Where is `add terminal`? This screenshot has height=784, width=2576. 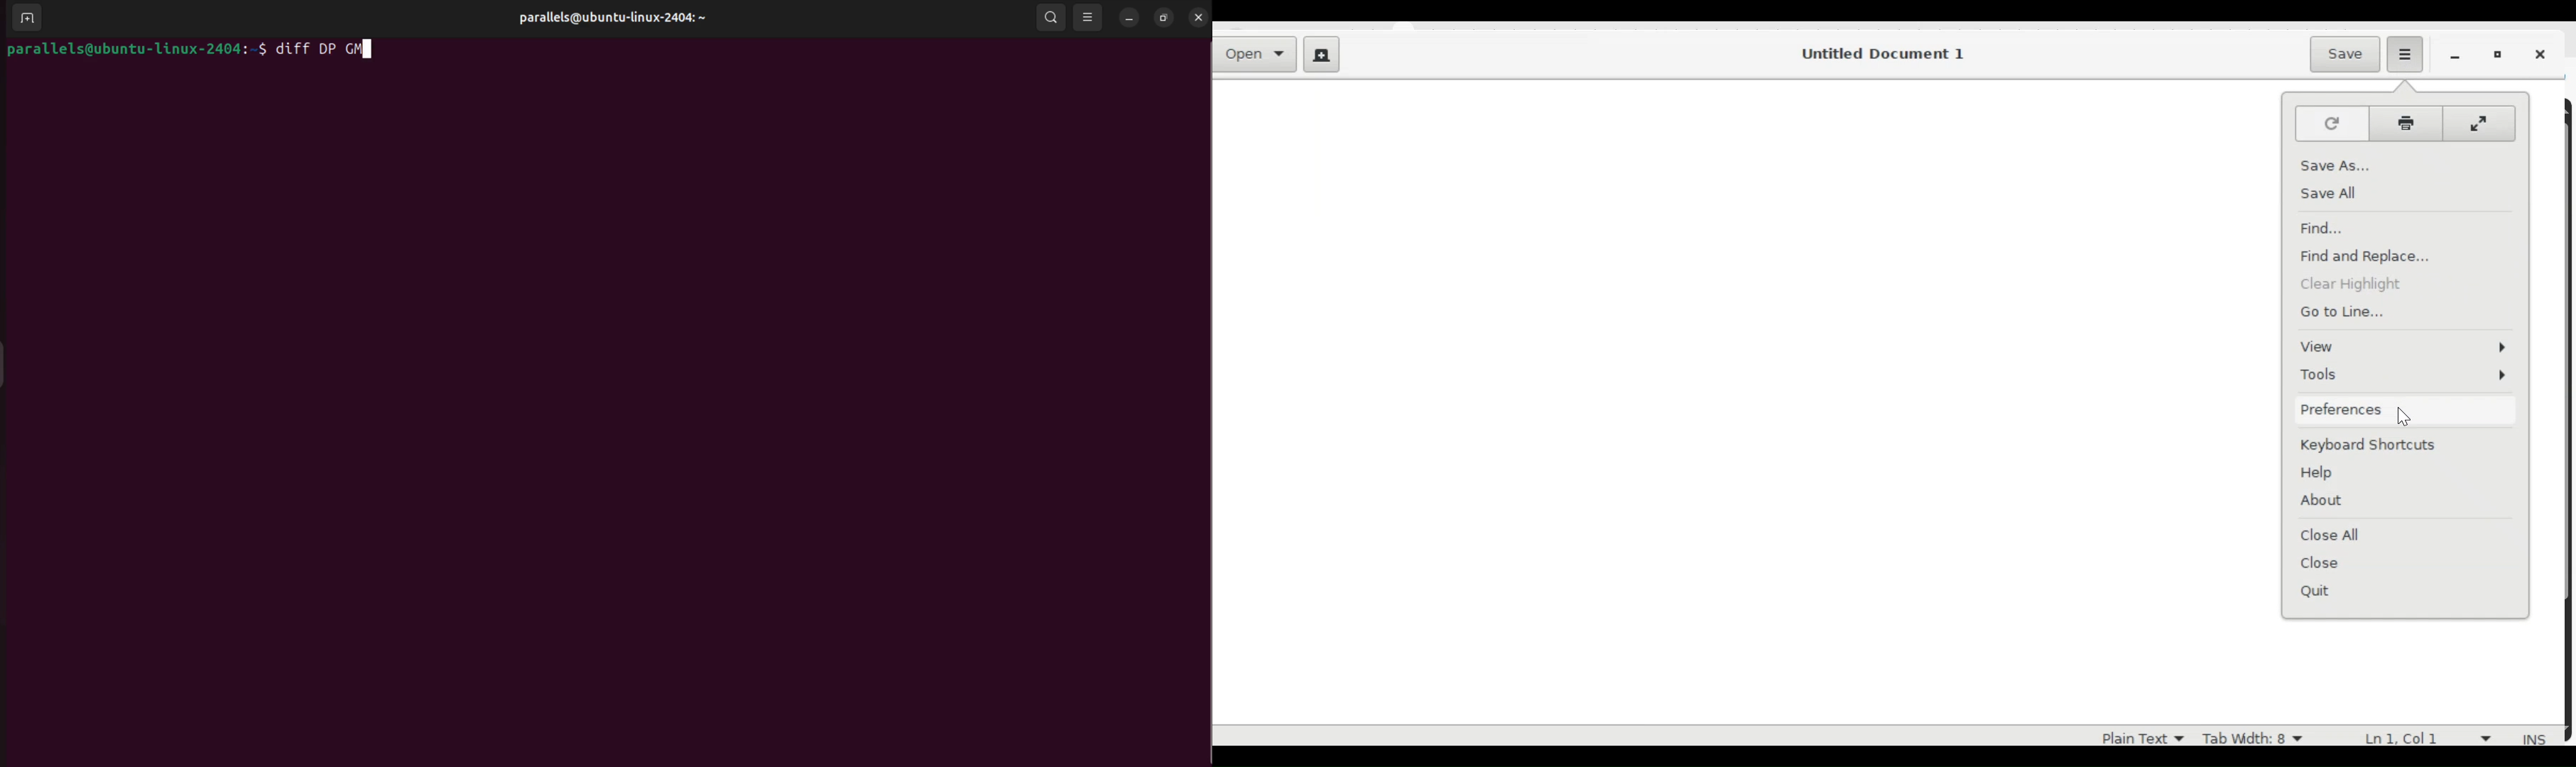
add terminal is located at coordinates (25, 20).